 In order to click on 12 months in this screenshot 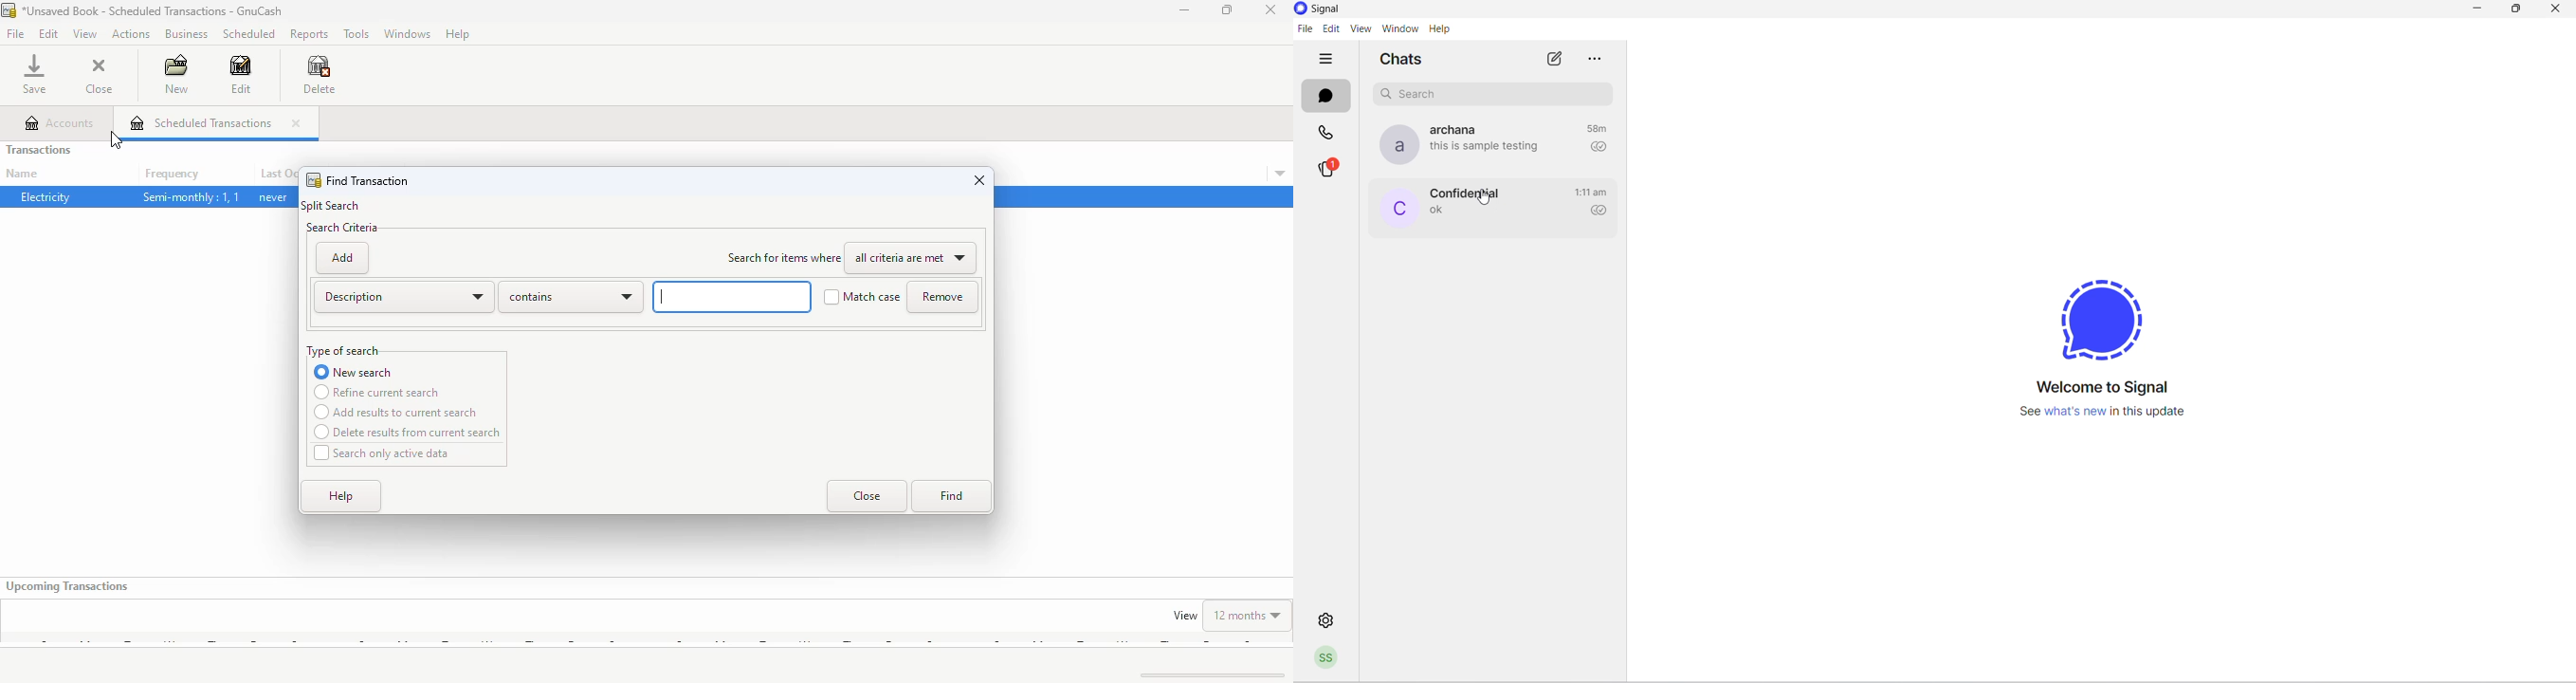, I will do `click(1248, 615)`.